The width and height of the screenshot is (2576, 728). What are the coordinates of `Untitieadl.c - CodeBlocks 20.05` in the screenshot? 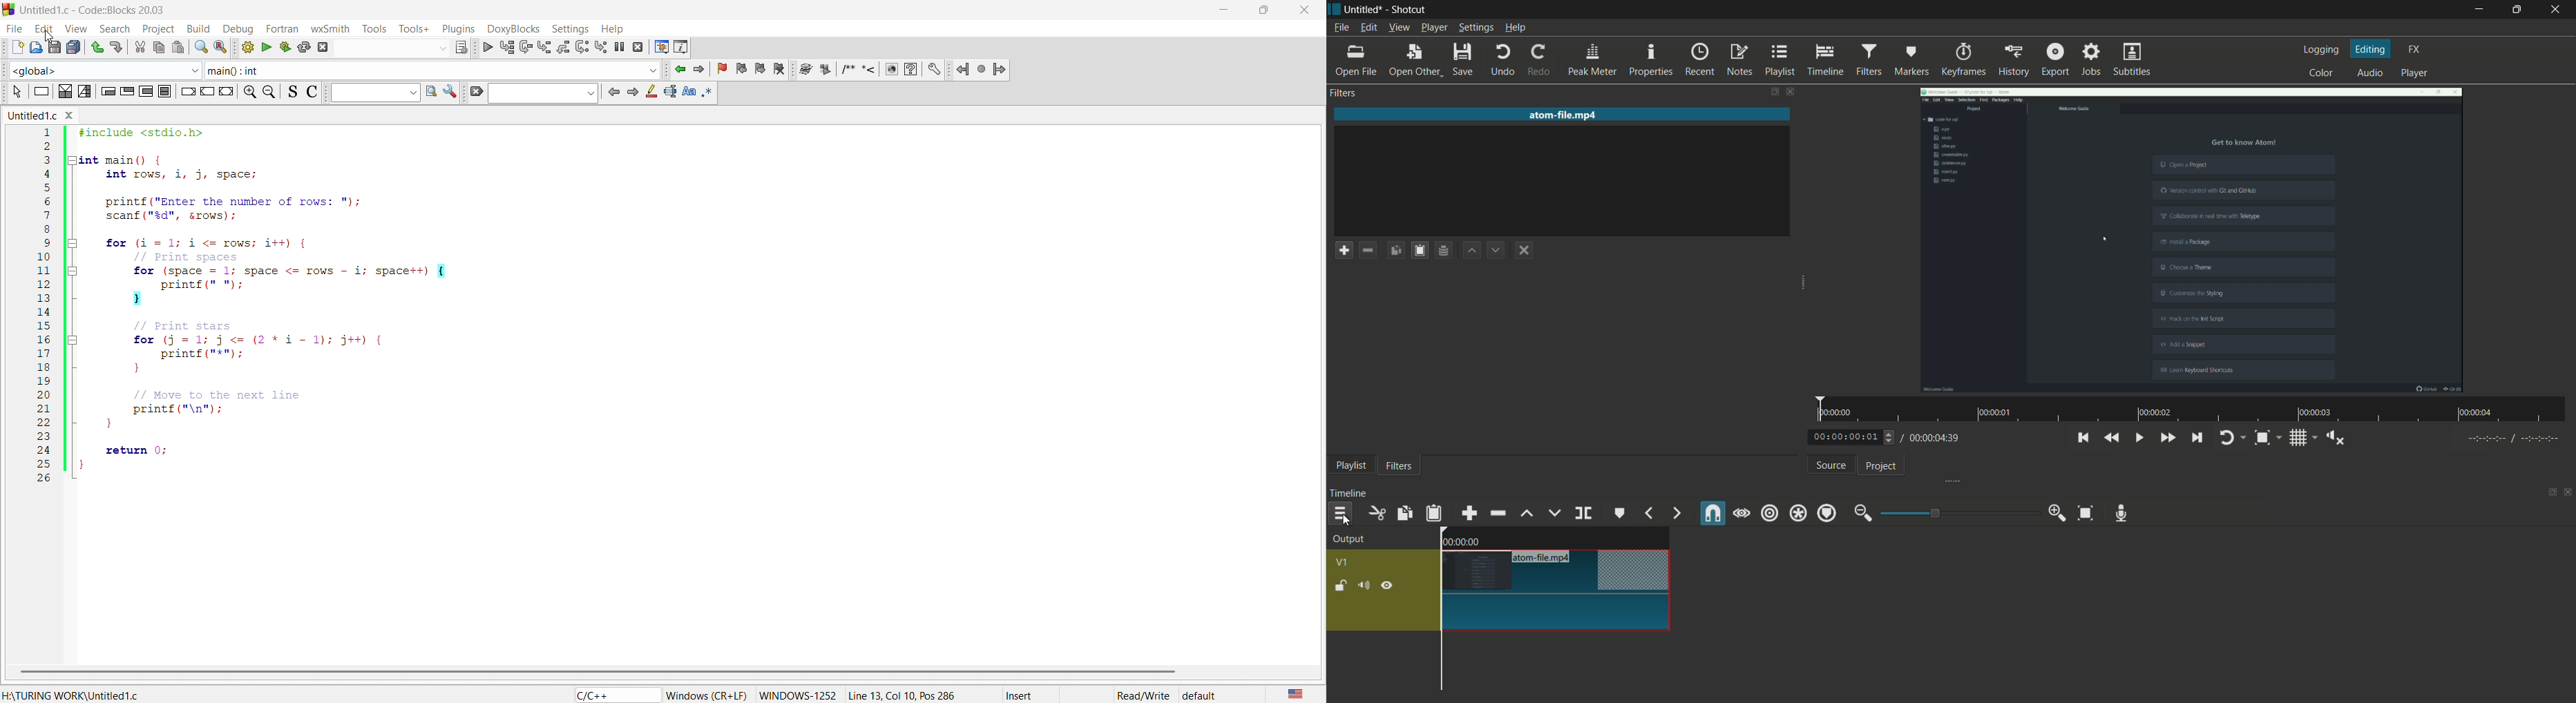 It's located at (99, 10).